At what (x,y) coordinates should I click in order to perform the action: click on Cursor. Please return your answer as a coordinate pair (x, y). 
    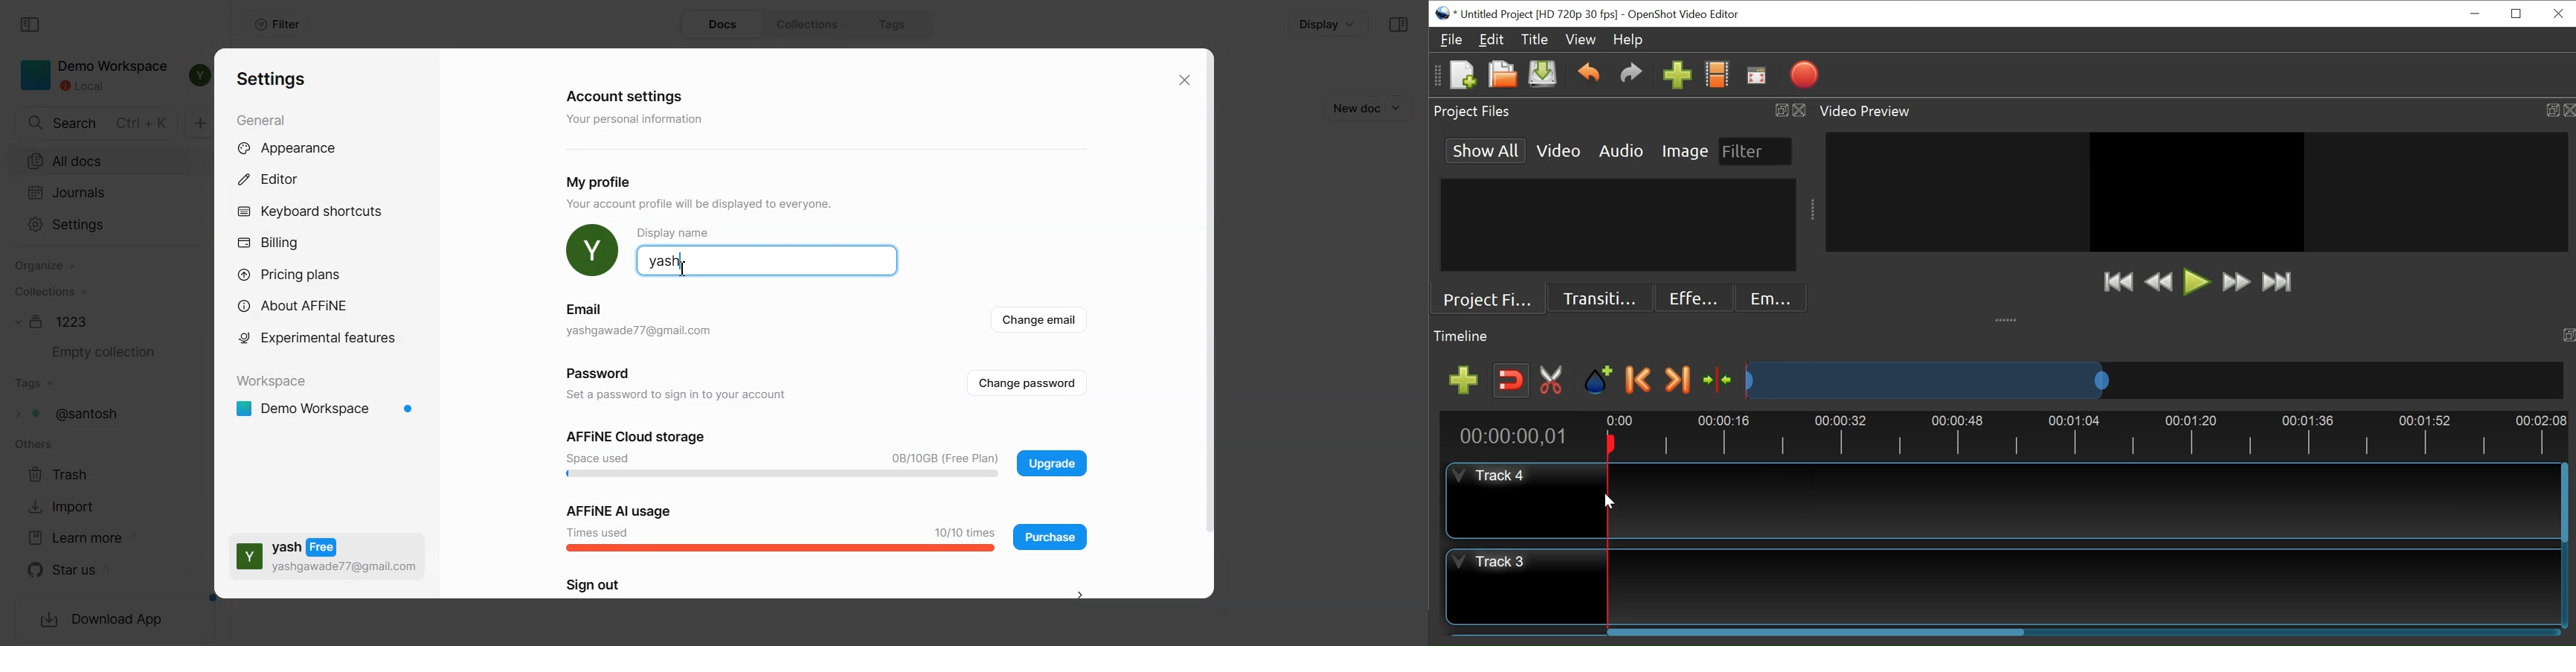
    Looking at the image, I should click on (1608, 503).